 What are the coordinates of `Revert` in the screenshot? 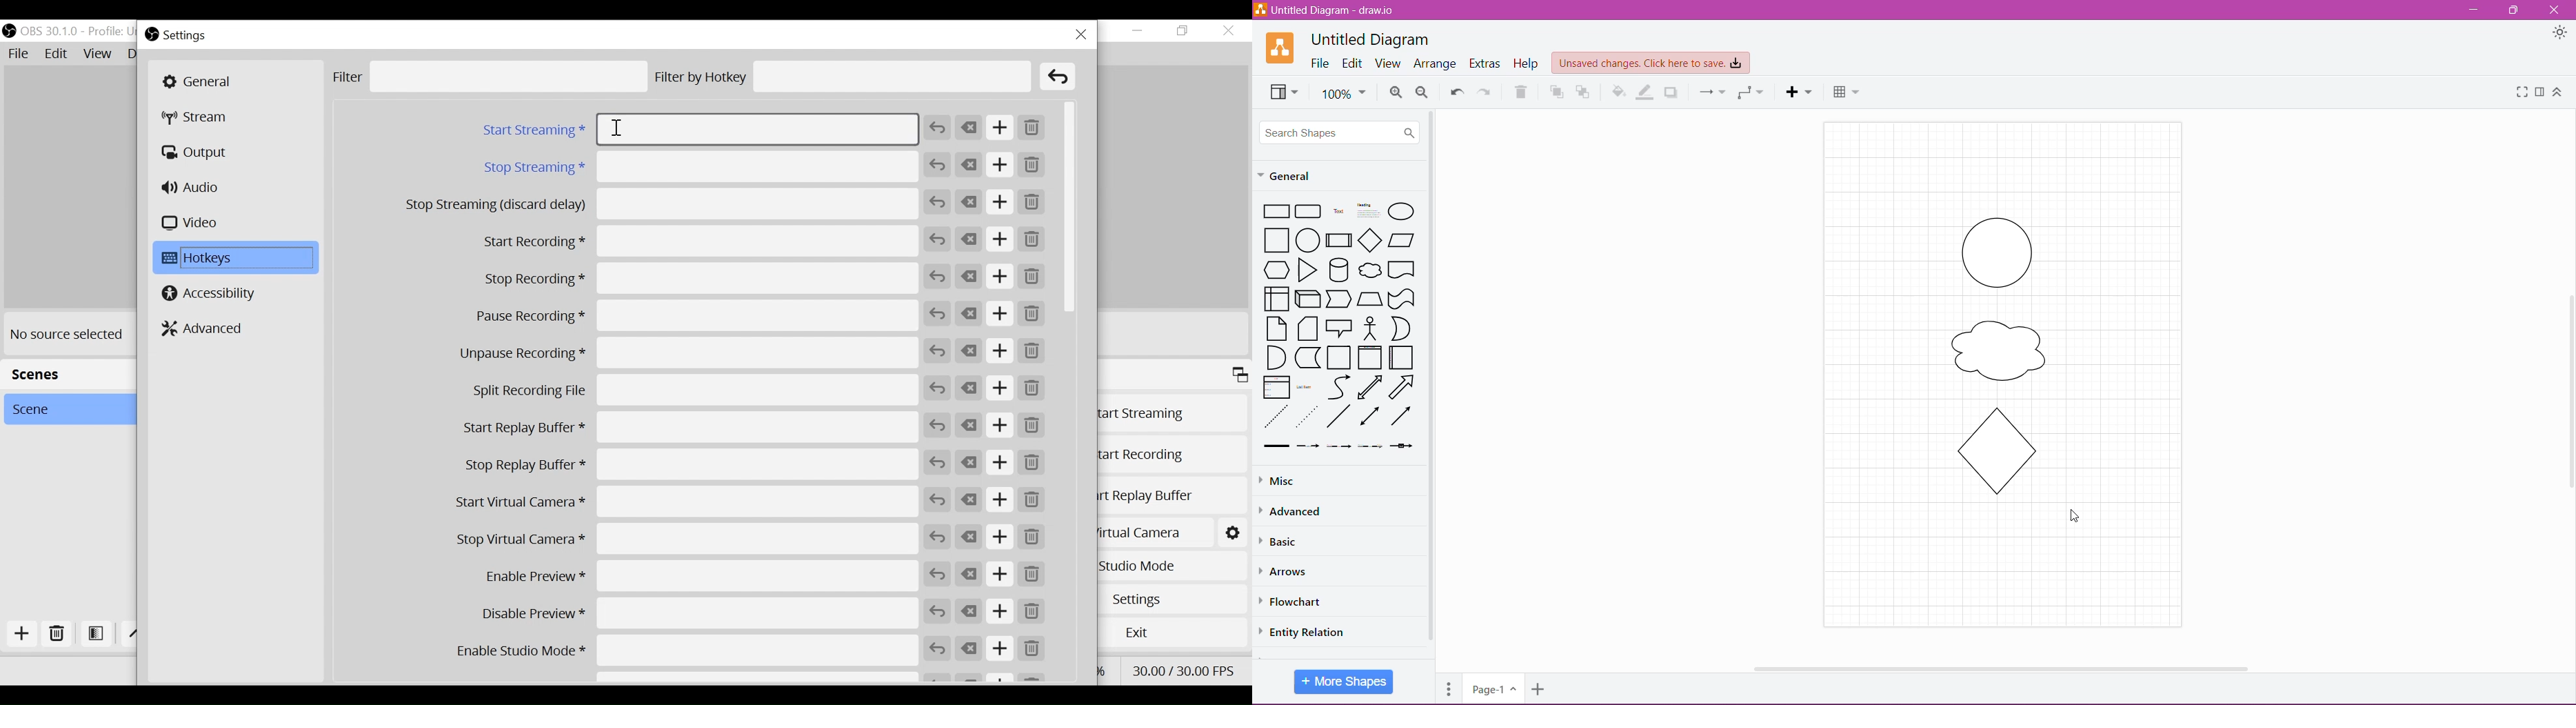 It's located at (938, 202).